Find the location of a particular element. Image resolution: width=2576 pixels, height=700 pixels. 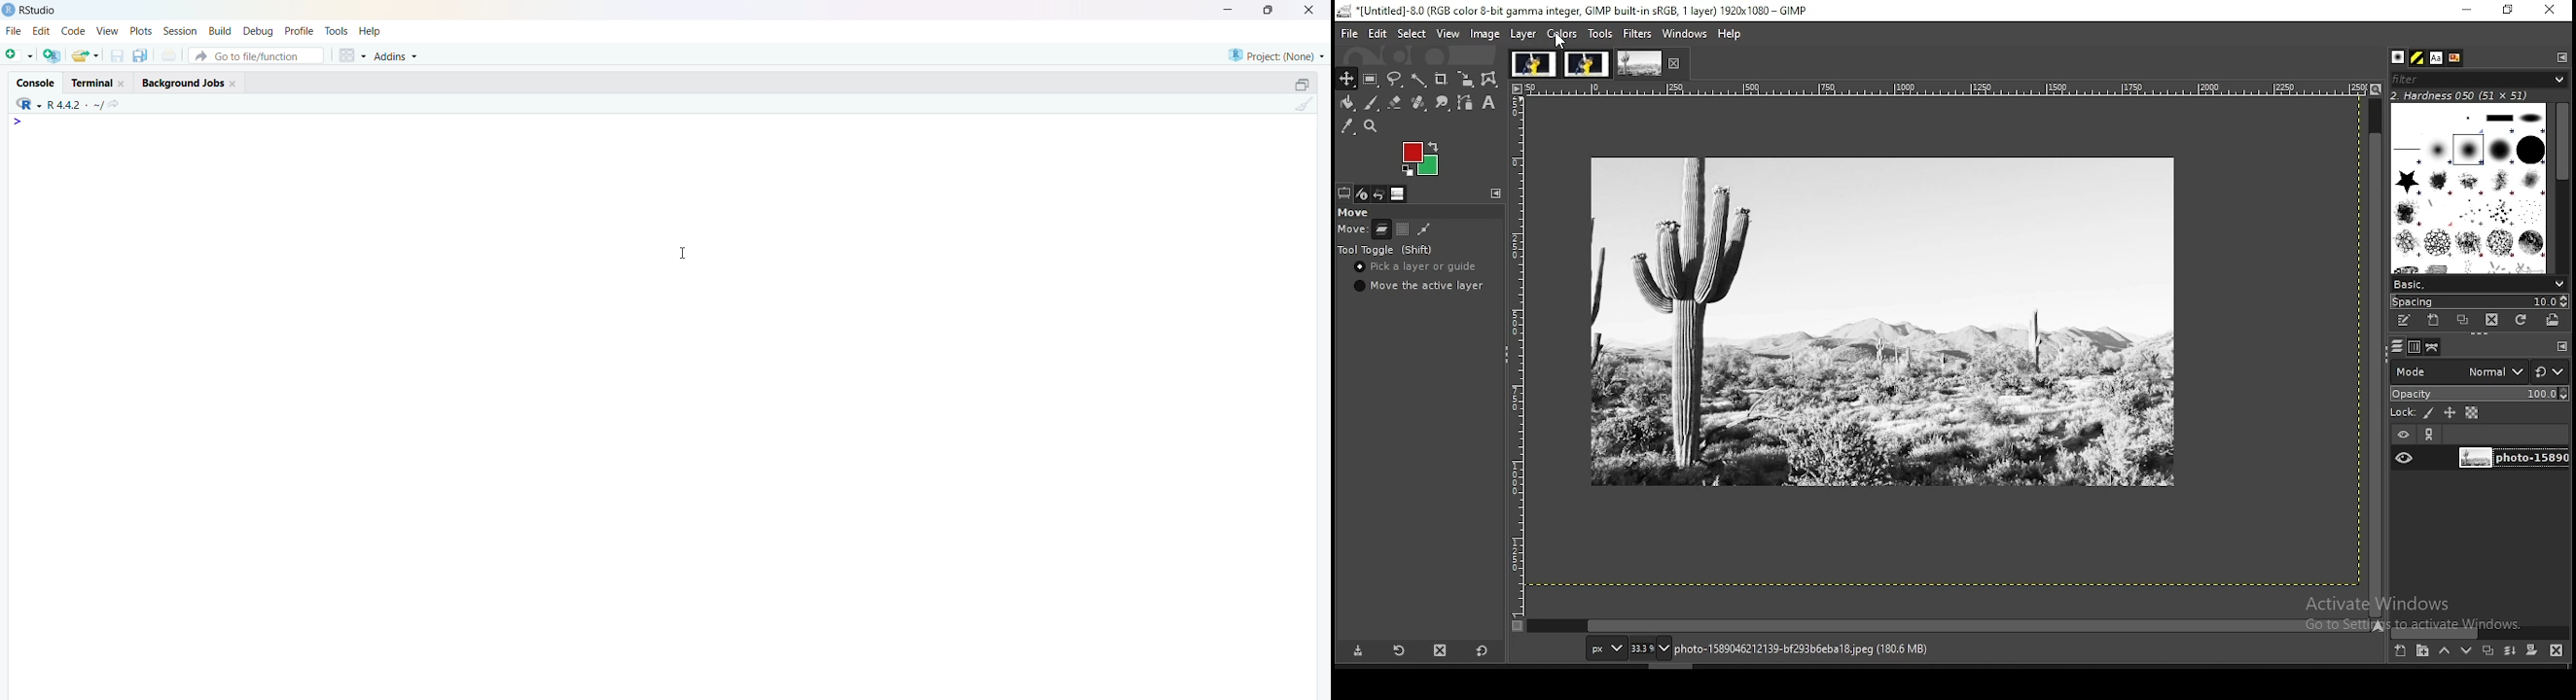

Background jobs is located at coordinates (182, 85).